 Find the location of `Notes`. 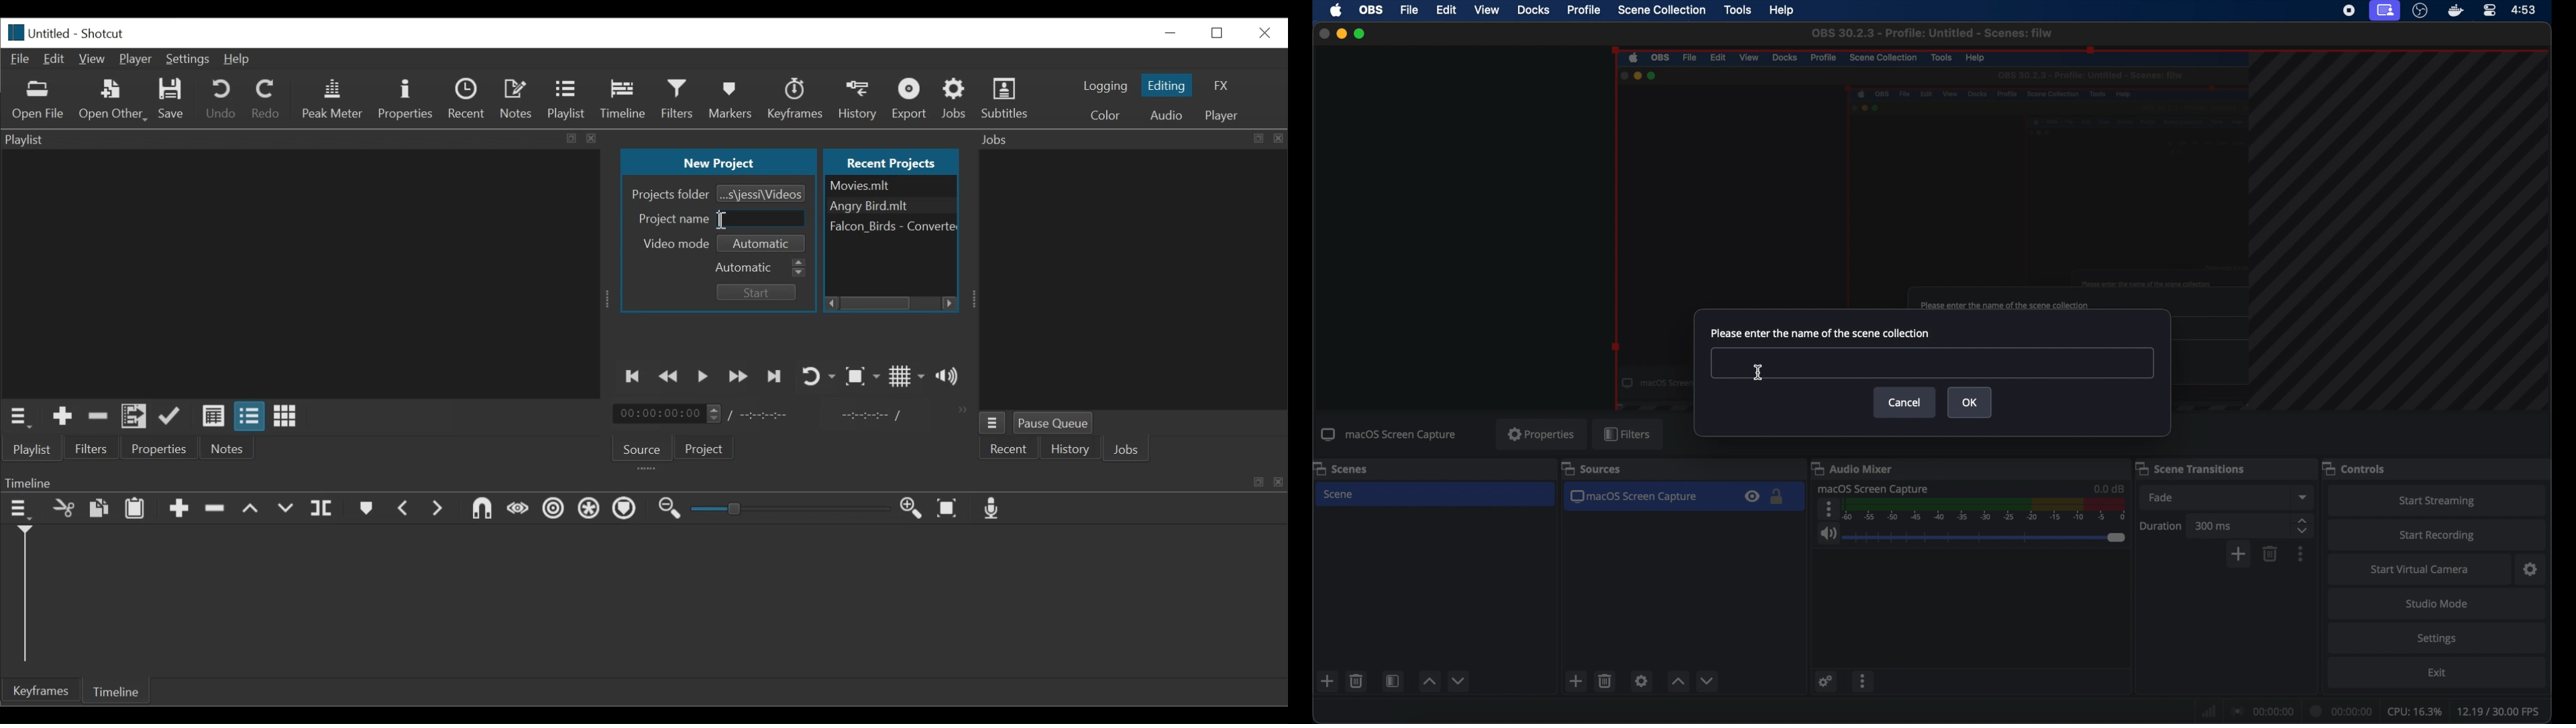

Notes is located at coordinates (228, 448).